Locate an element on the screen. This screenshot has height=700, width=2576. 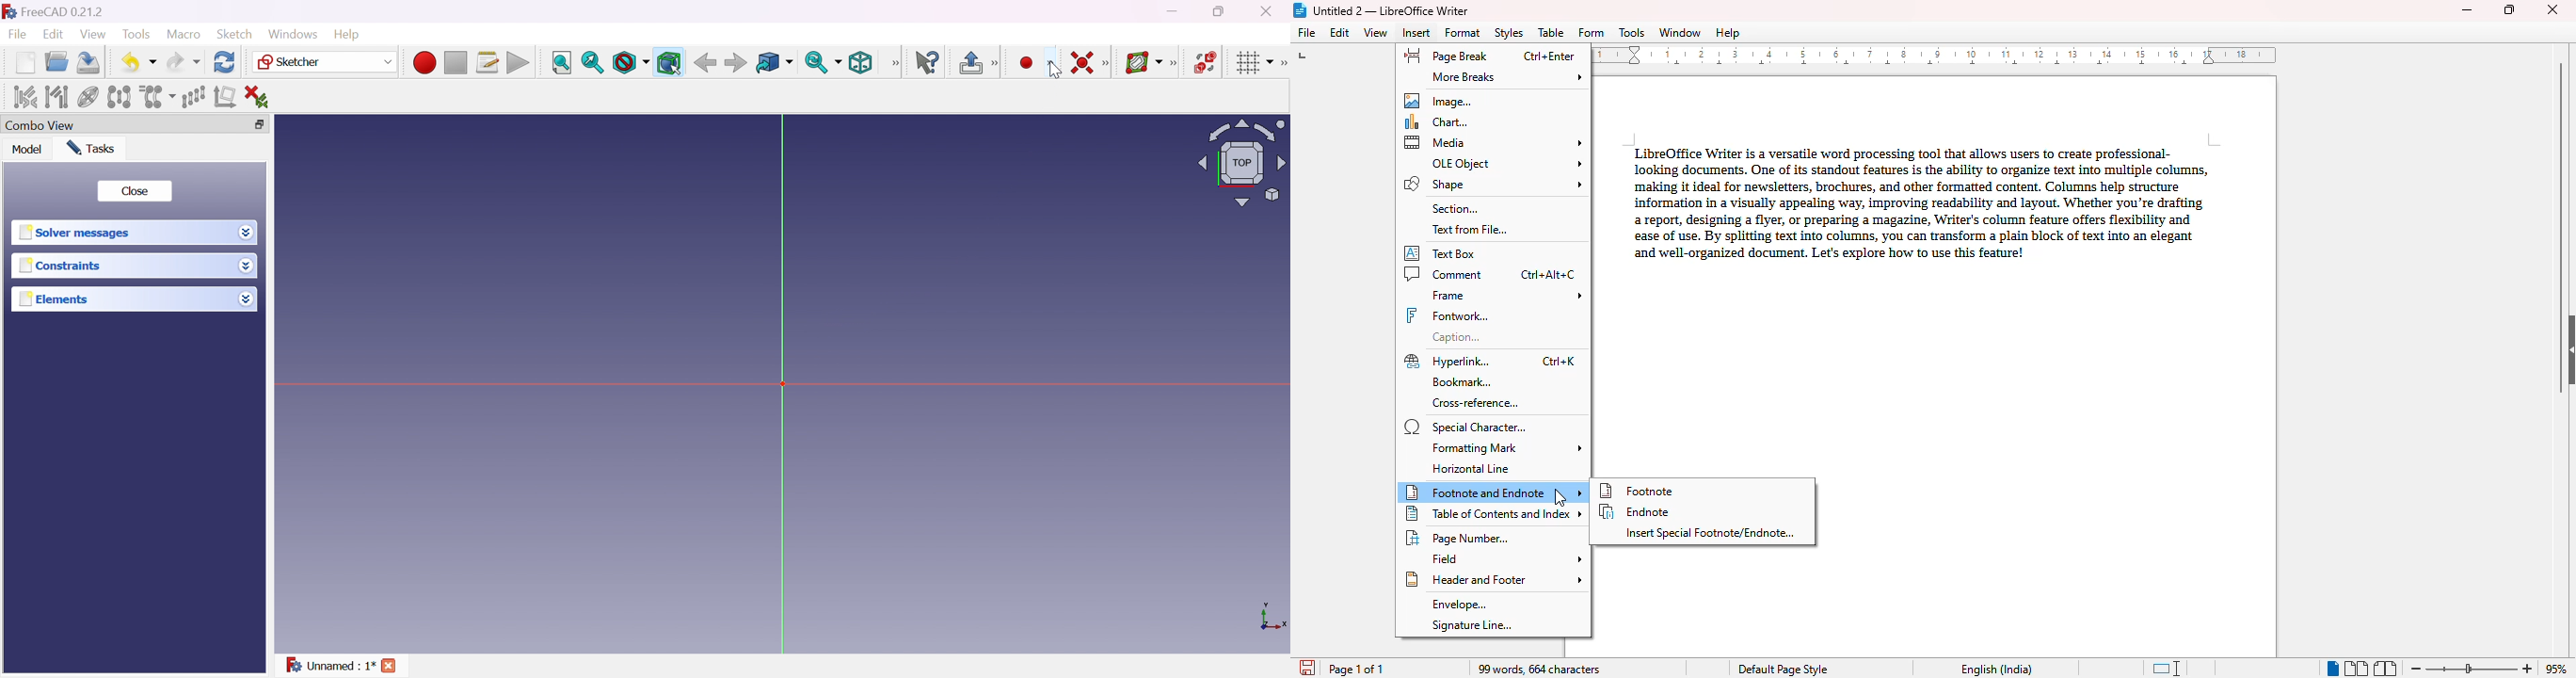
[View] is located at coordinates (893, 64).